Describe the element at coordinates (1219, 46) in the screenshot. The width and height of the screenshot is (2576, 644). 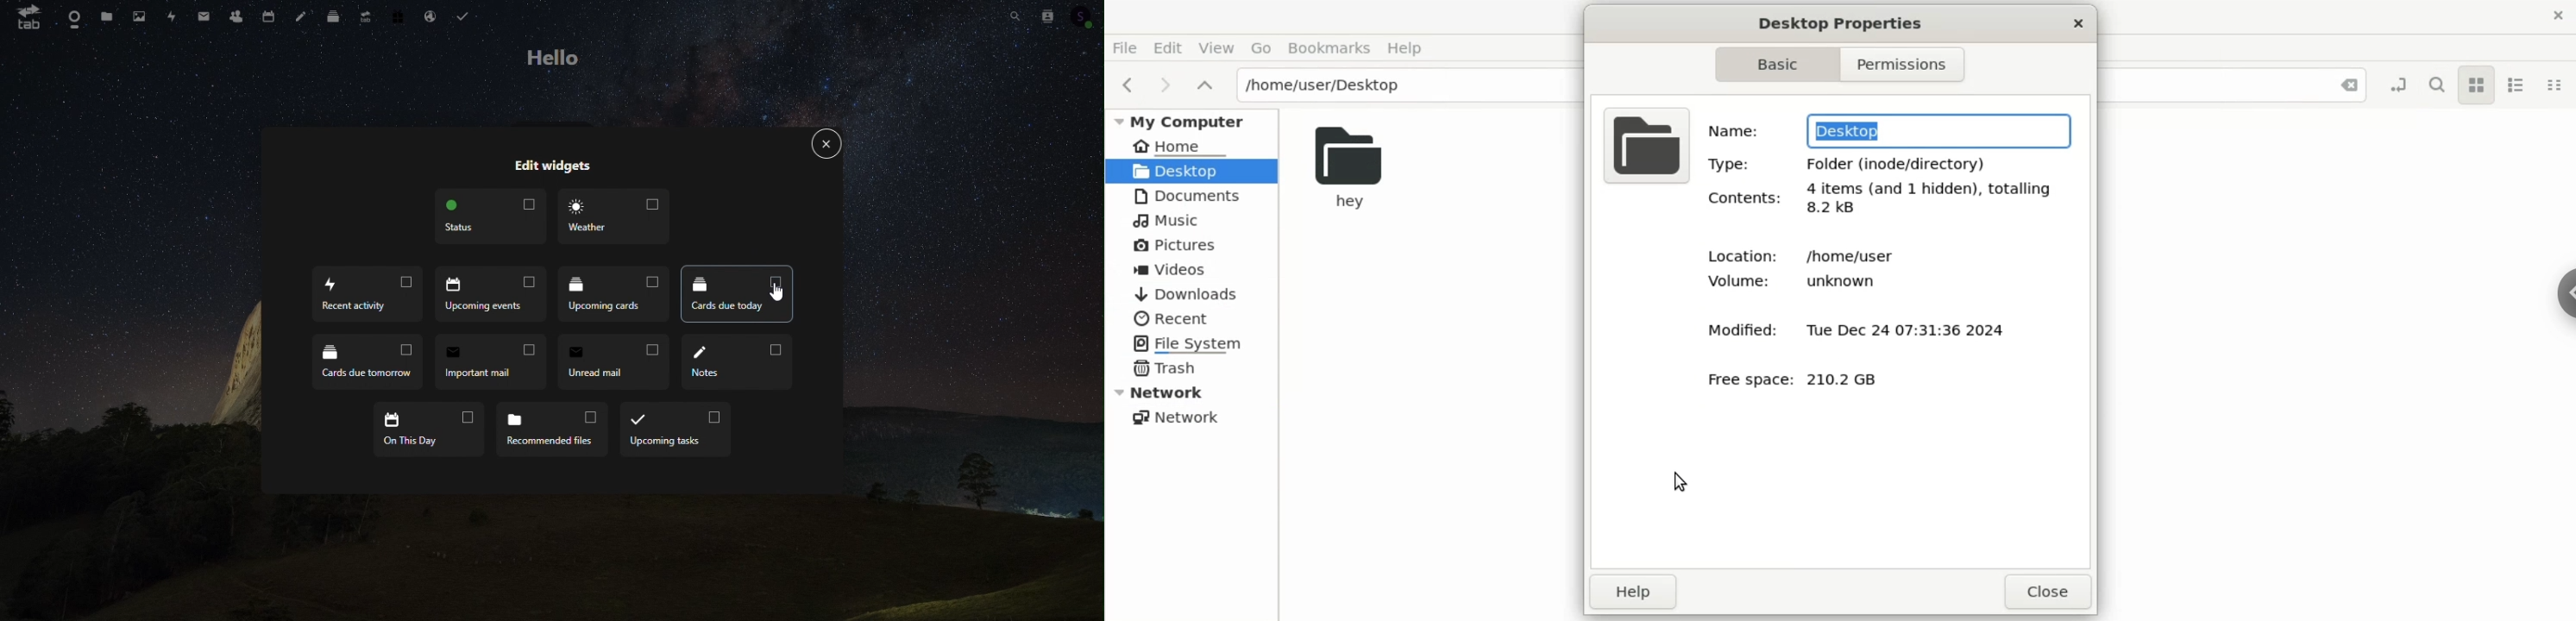
I see `view` at that location.